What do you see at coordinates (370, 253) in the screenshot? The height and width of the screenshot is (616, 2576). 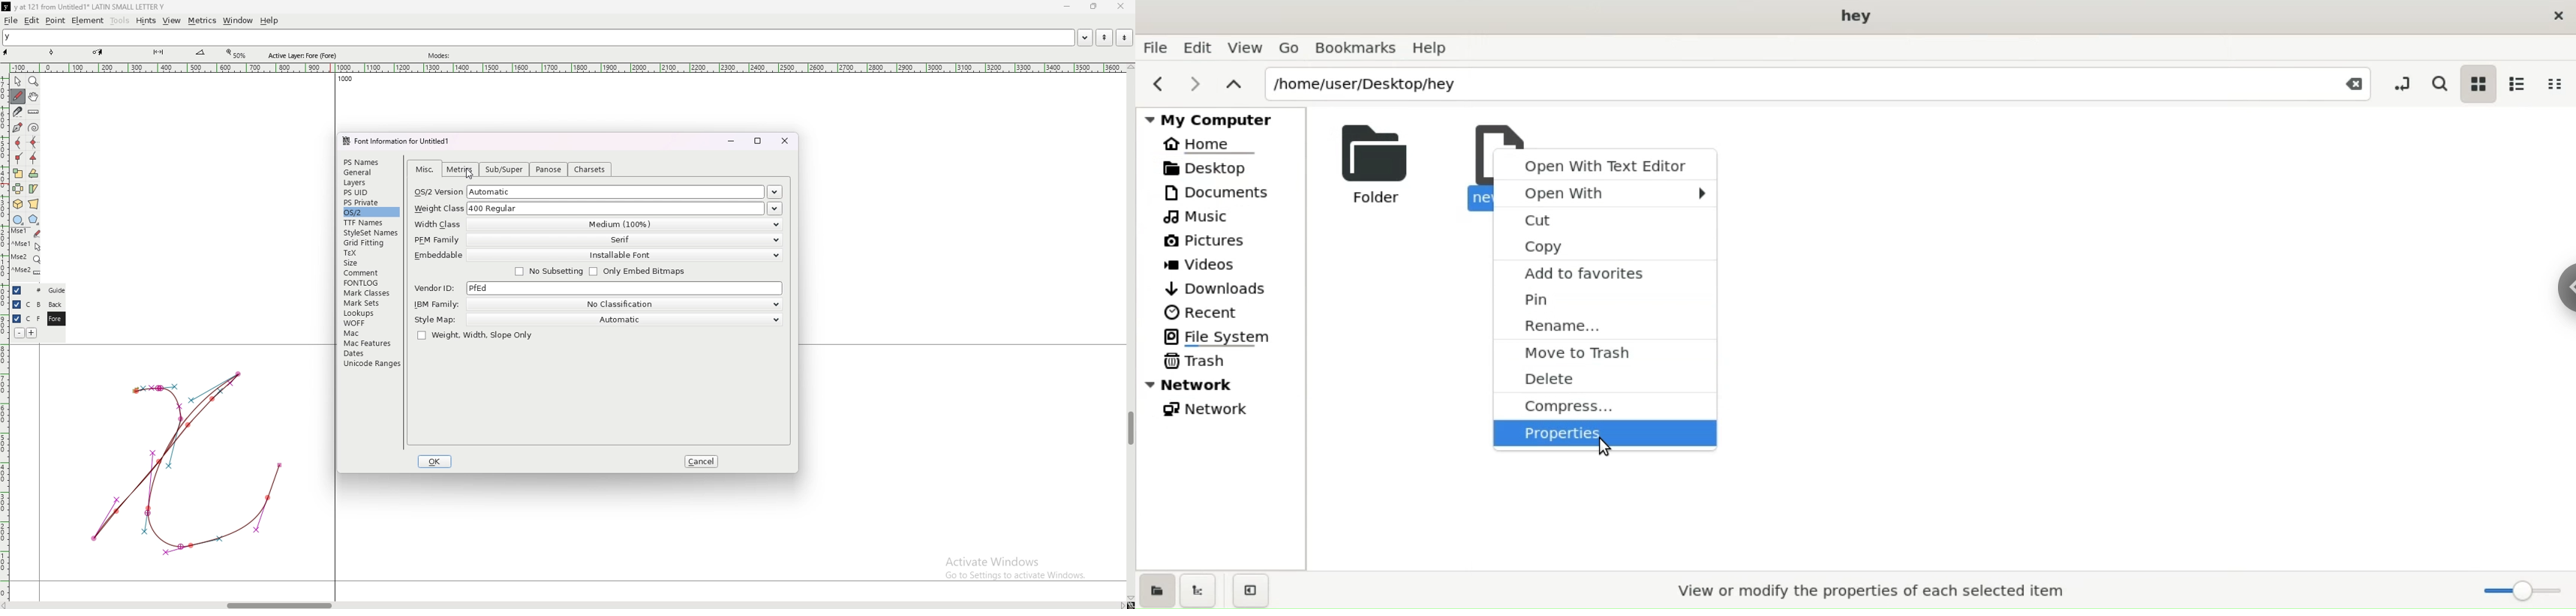 I see `tex` at bounding box center [370, 253].